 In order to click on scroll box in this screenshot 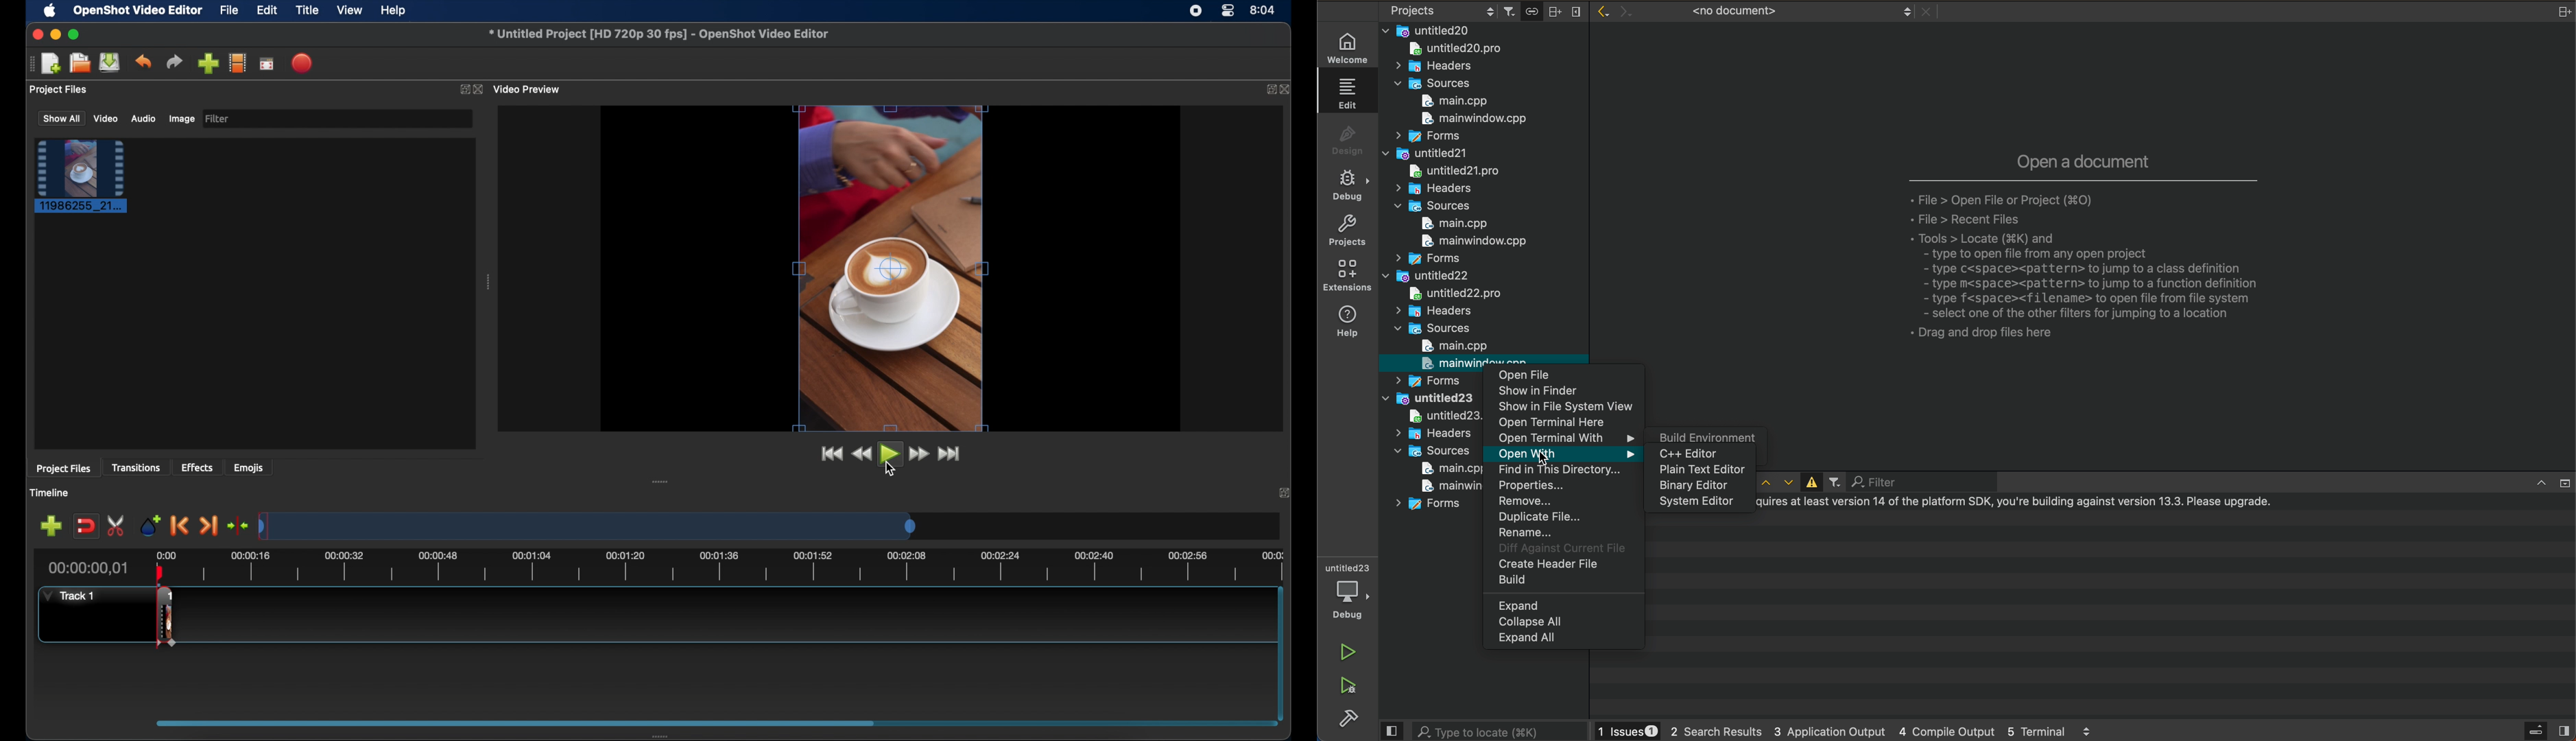, I will do `click(514, 721)`.